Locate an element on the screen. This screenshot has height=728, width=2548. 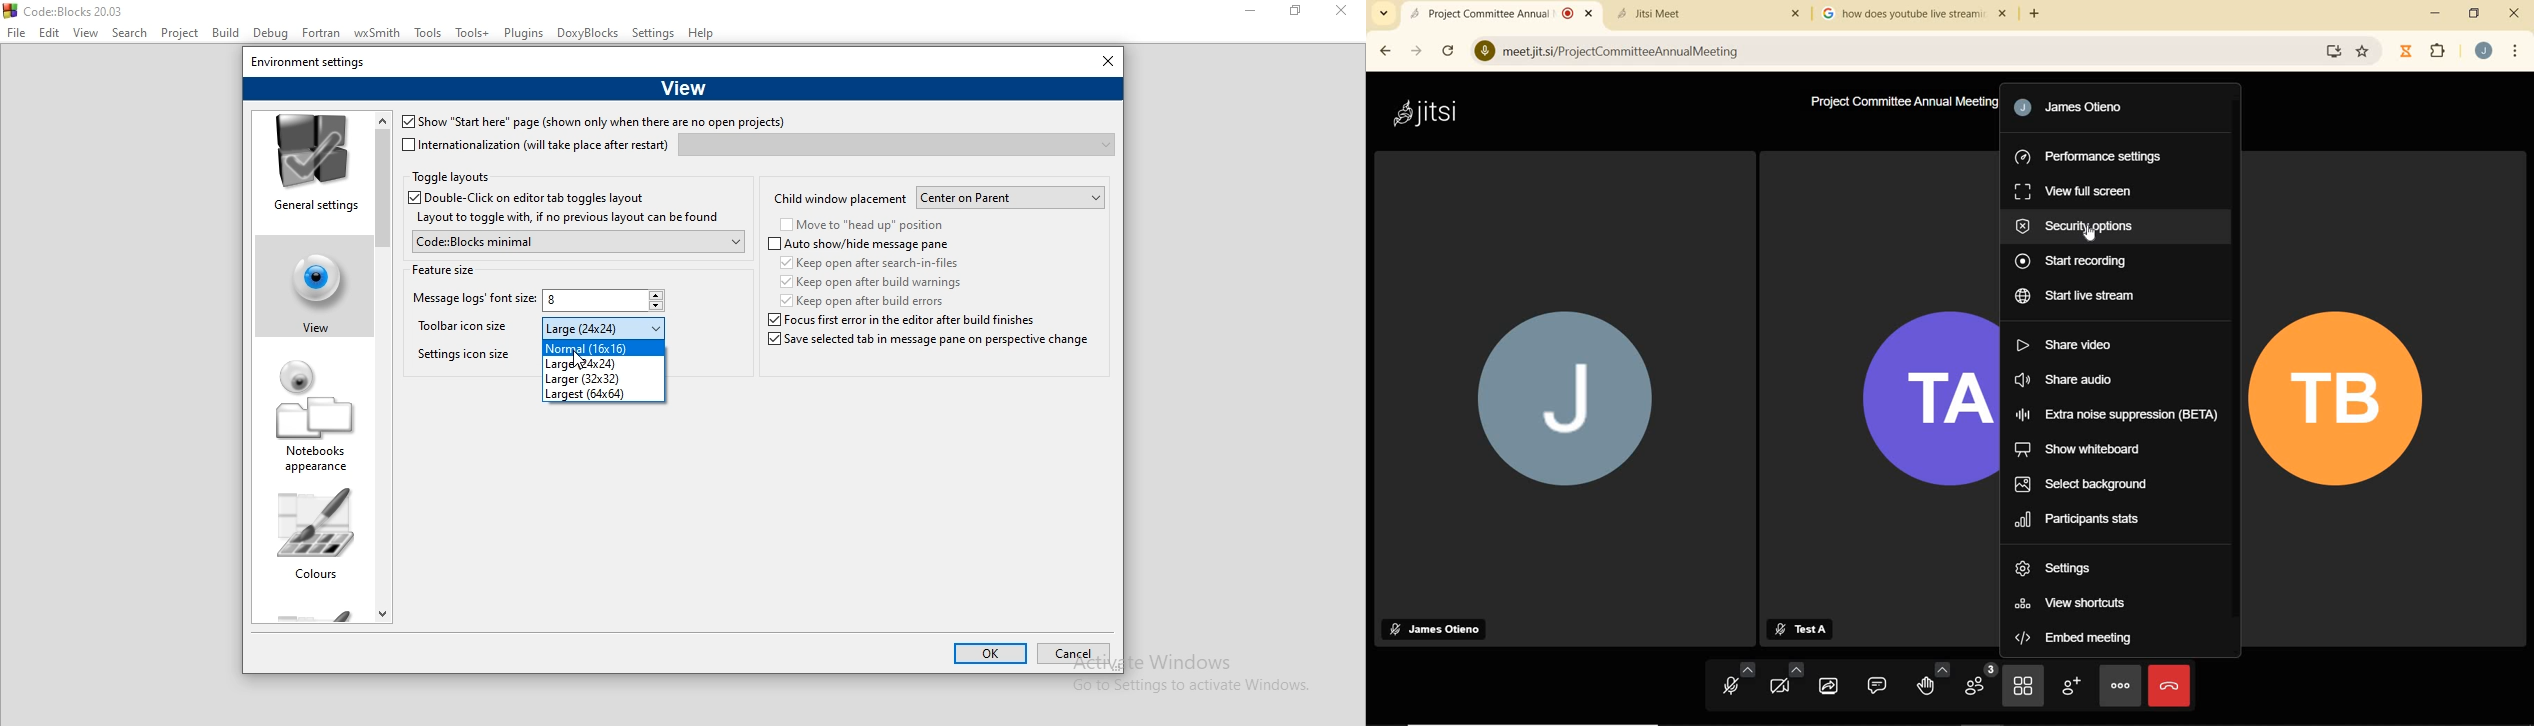
Toggle layouts is located at coordinates (451, 178).